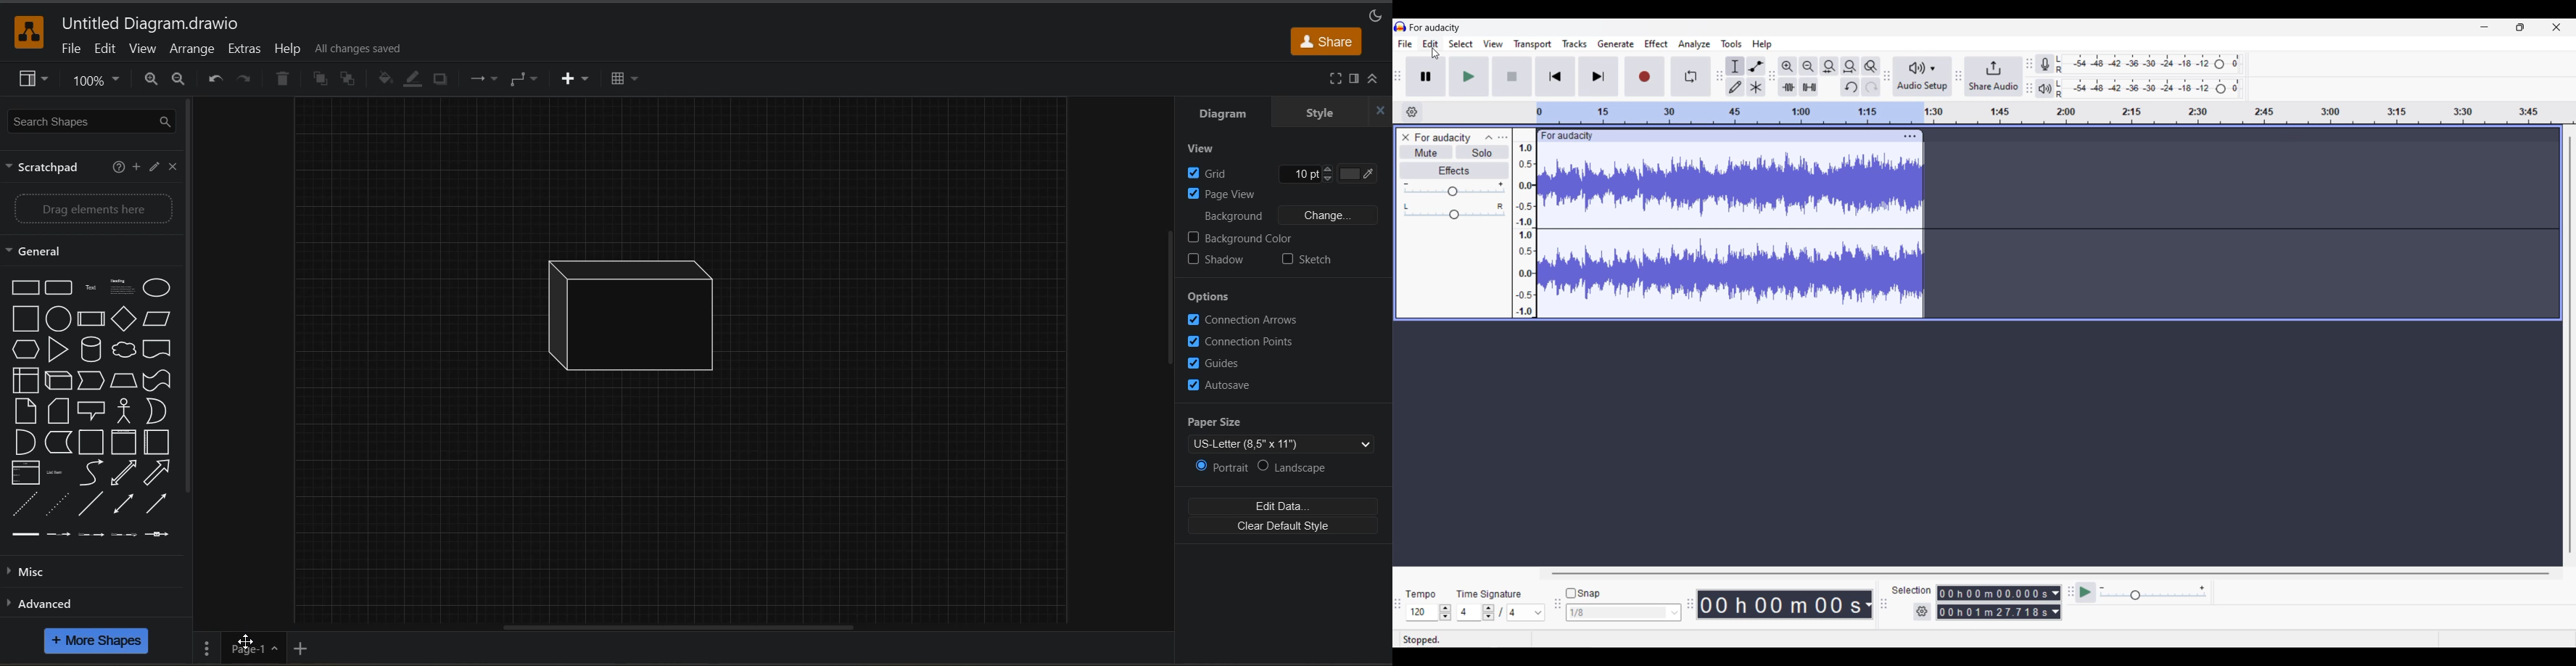  I want to click on format, so click(1353, 78).